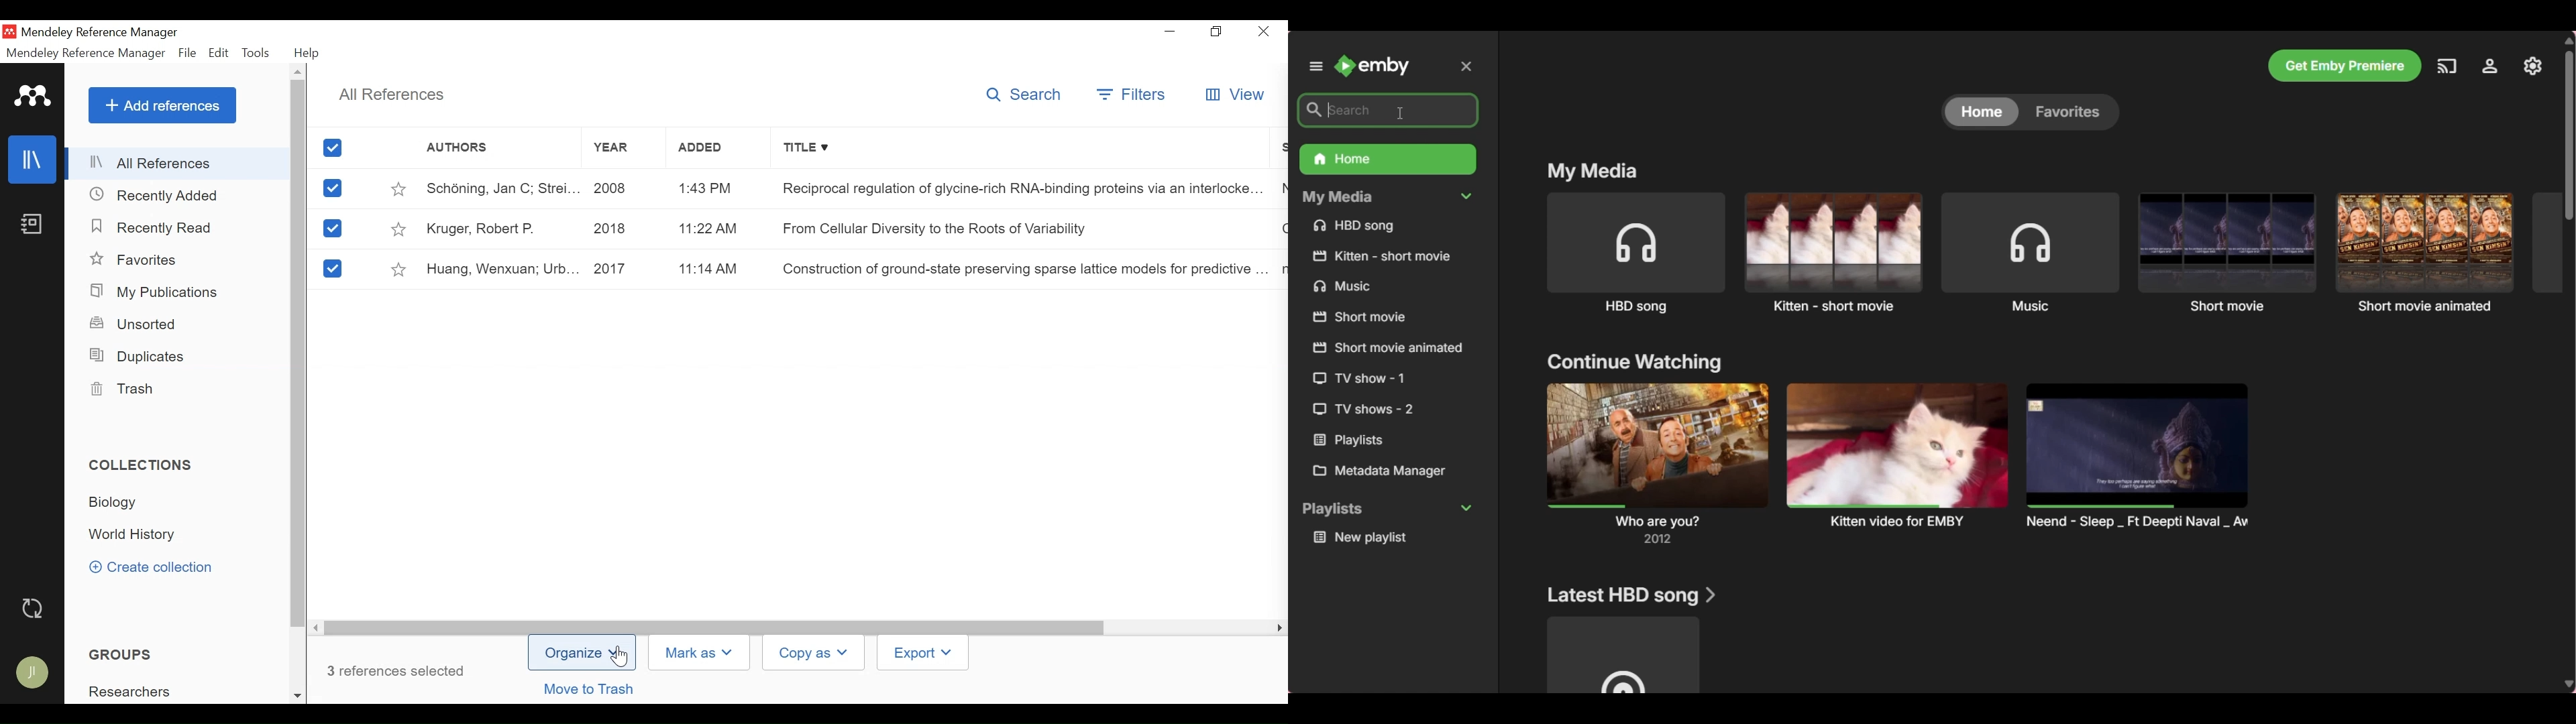 The width and height of the screenshot is (2576, 728). Describe the element at coordinates (1016, 229) in the screenshot. I see `Journal Title` at that location.